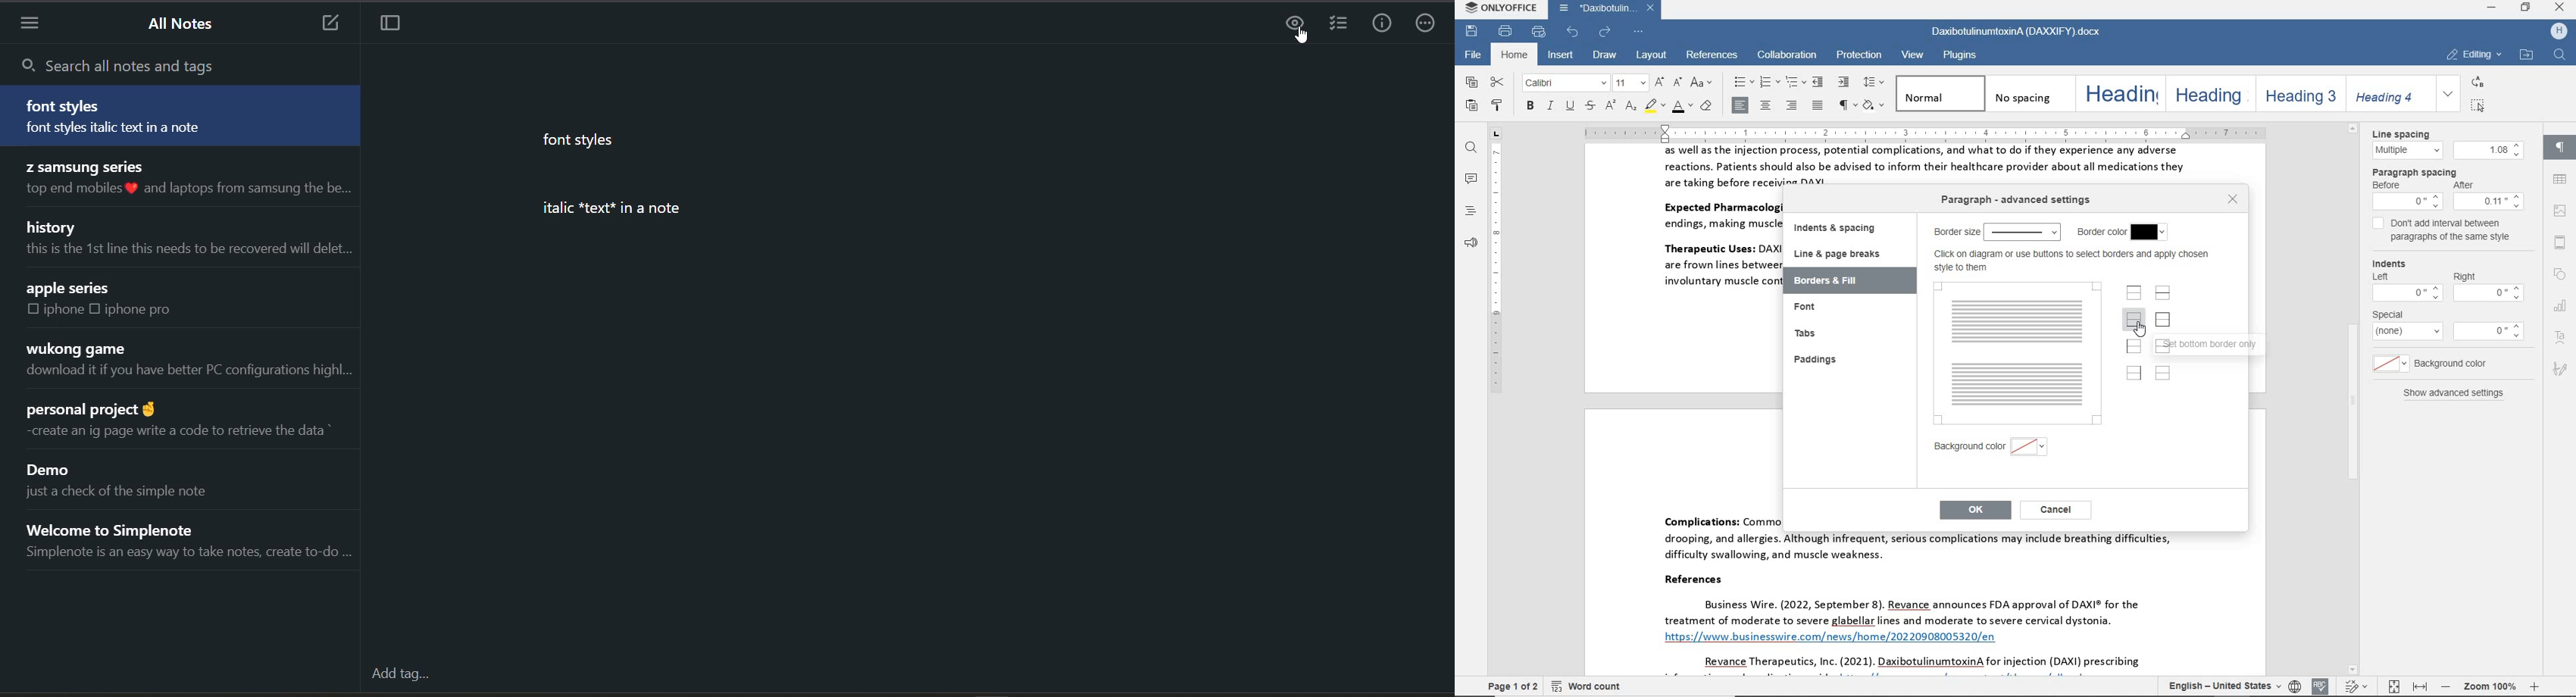 The height and width of the screenshot is (700, 2576). I want to click on shape, so click(2562, 275).